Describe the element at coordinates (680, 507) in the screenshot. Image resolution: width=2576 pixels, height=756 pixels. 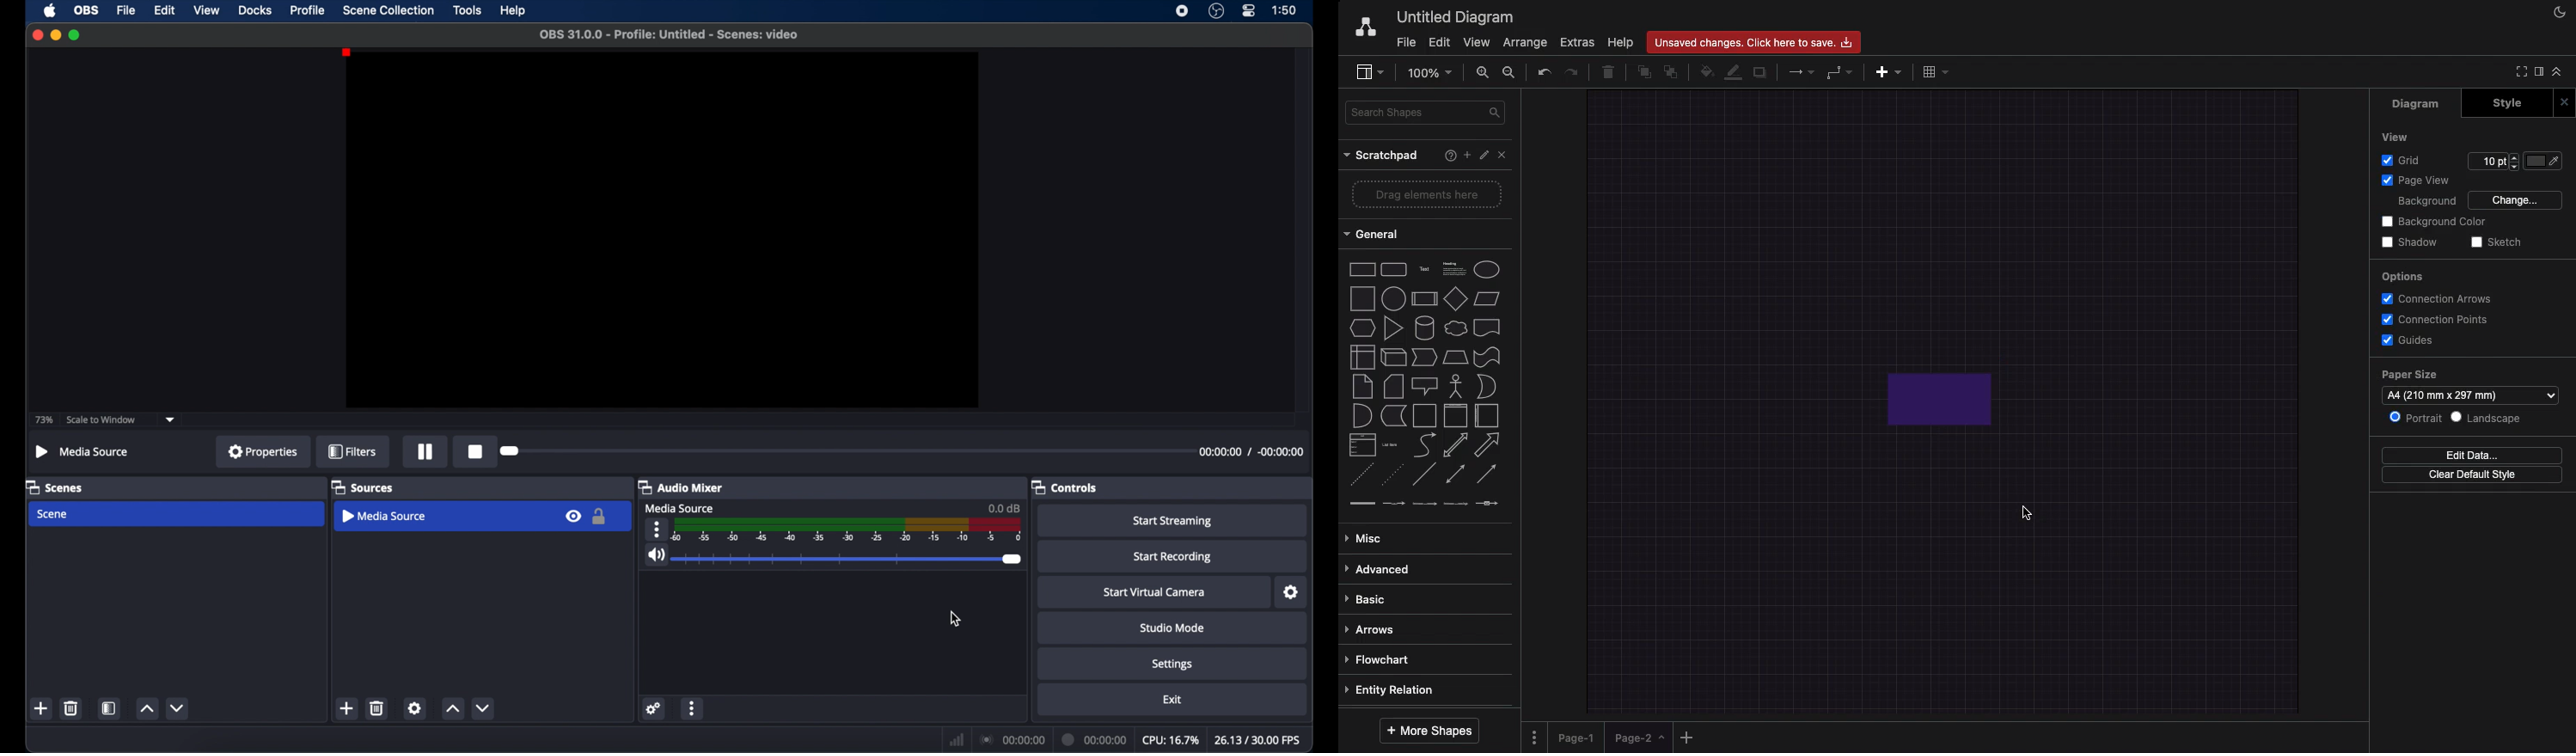
I see `media source` at that location.